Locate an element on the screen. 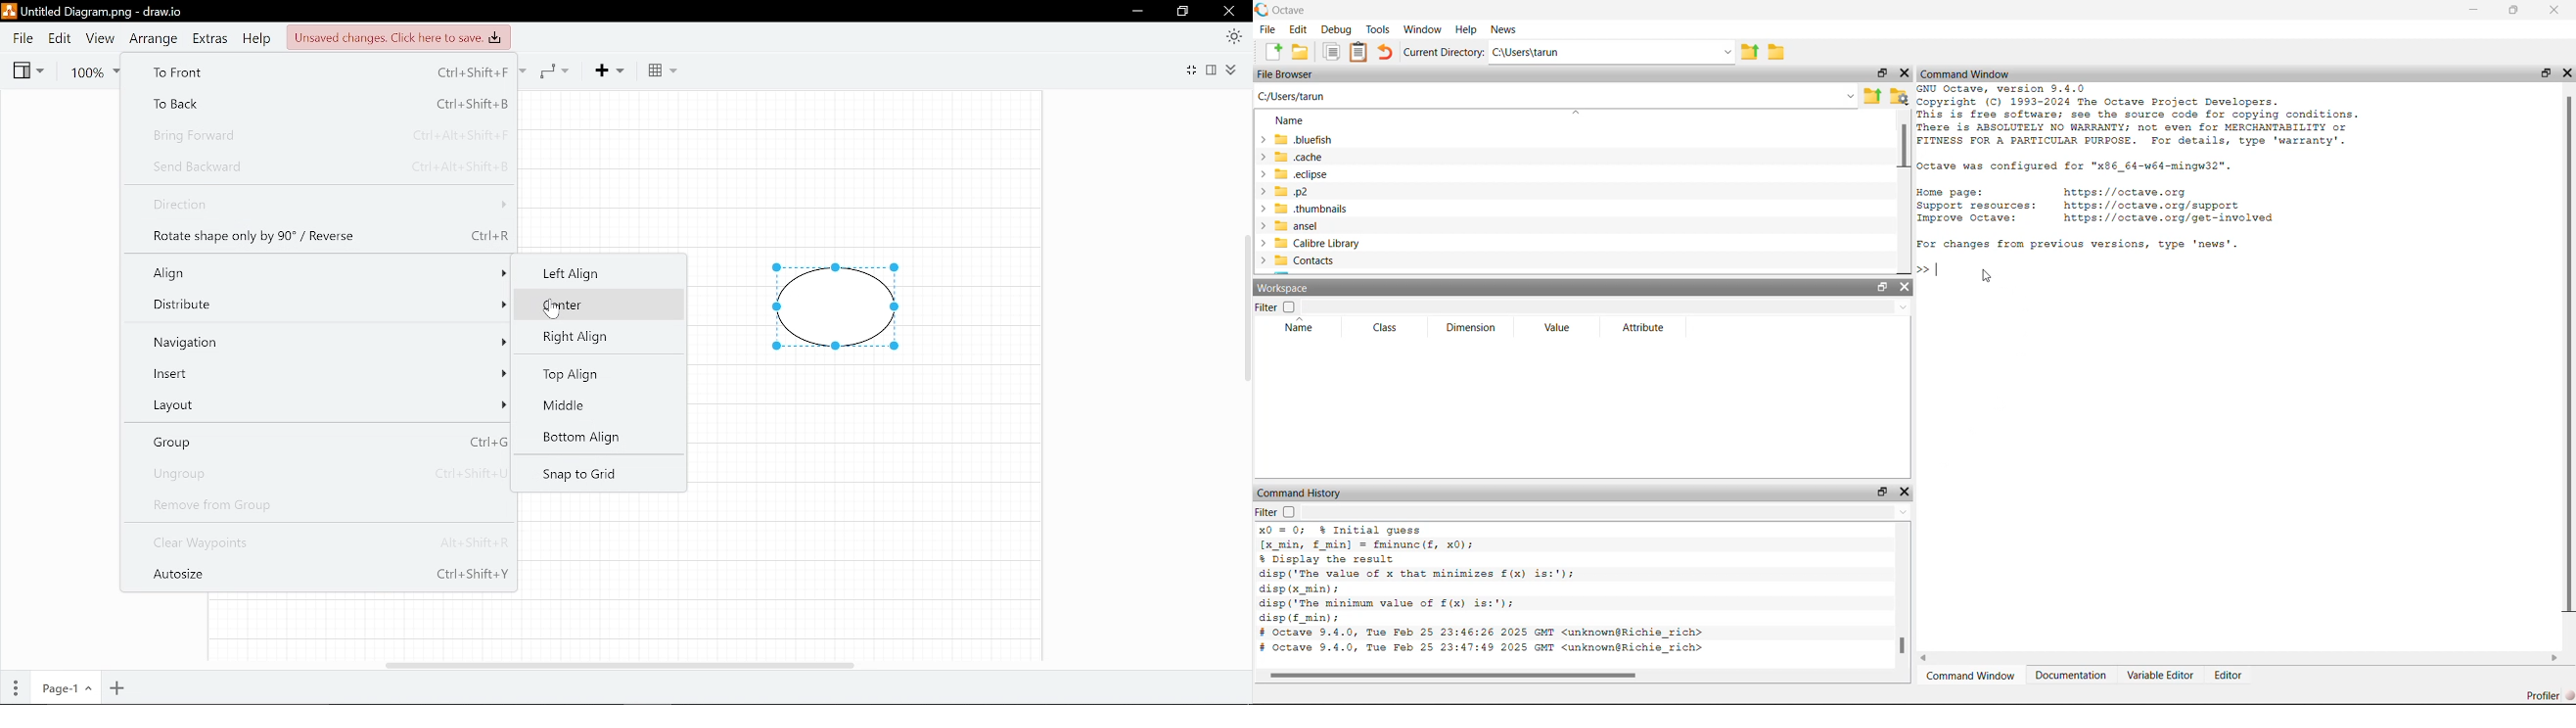  Help is located at coordinates (255, 38).